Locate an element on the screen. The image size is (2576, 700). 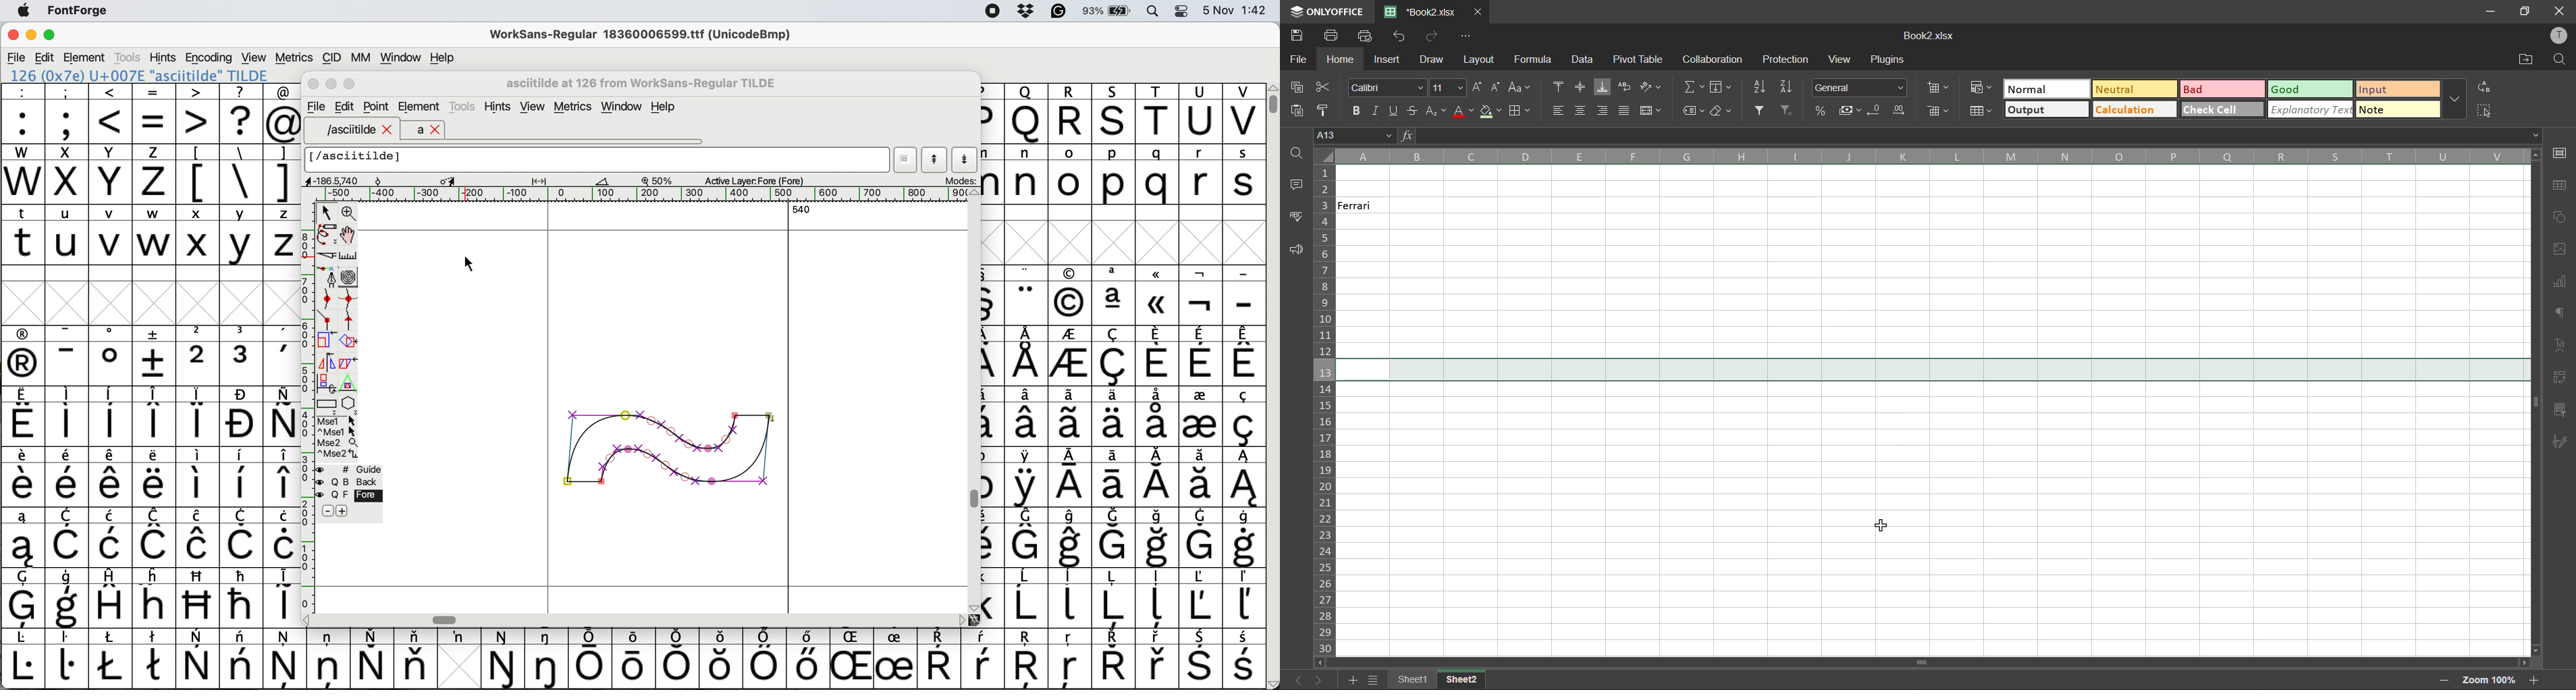
p is located at coordinates (1114, 176).